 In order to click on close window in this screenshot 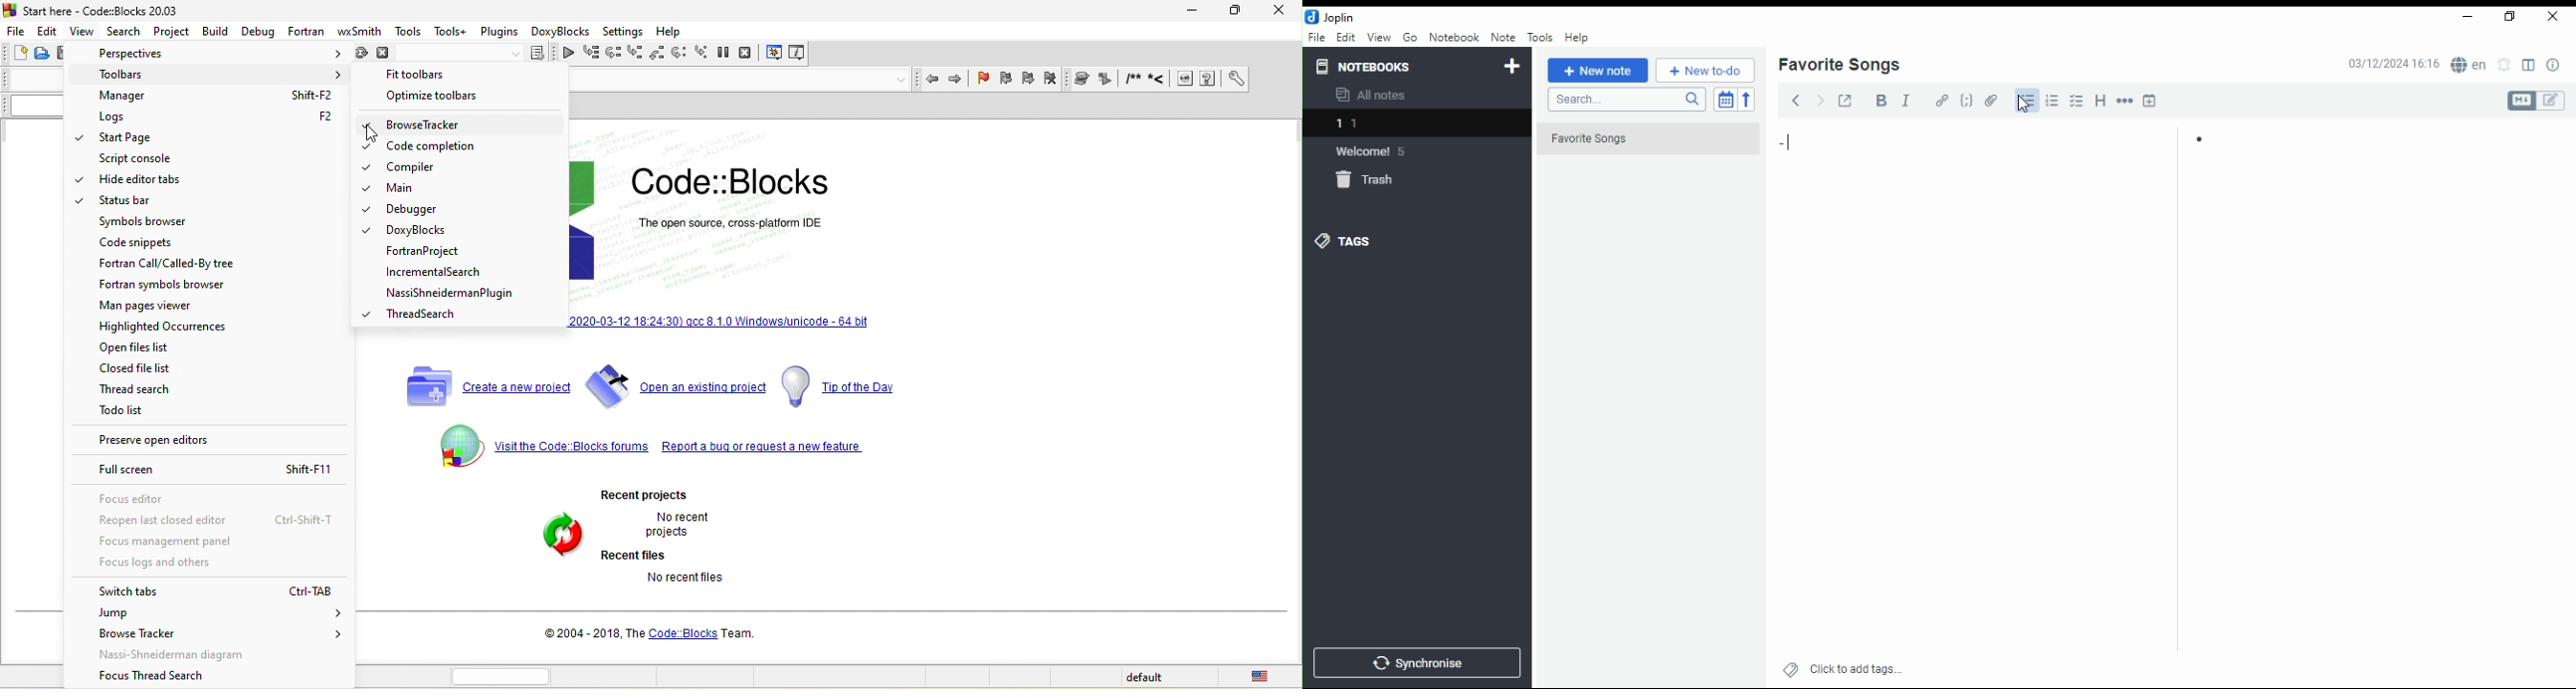, I will do `click(2554, 17)`.